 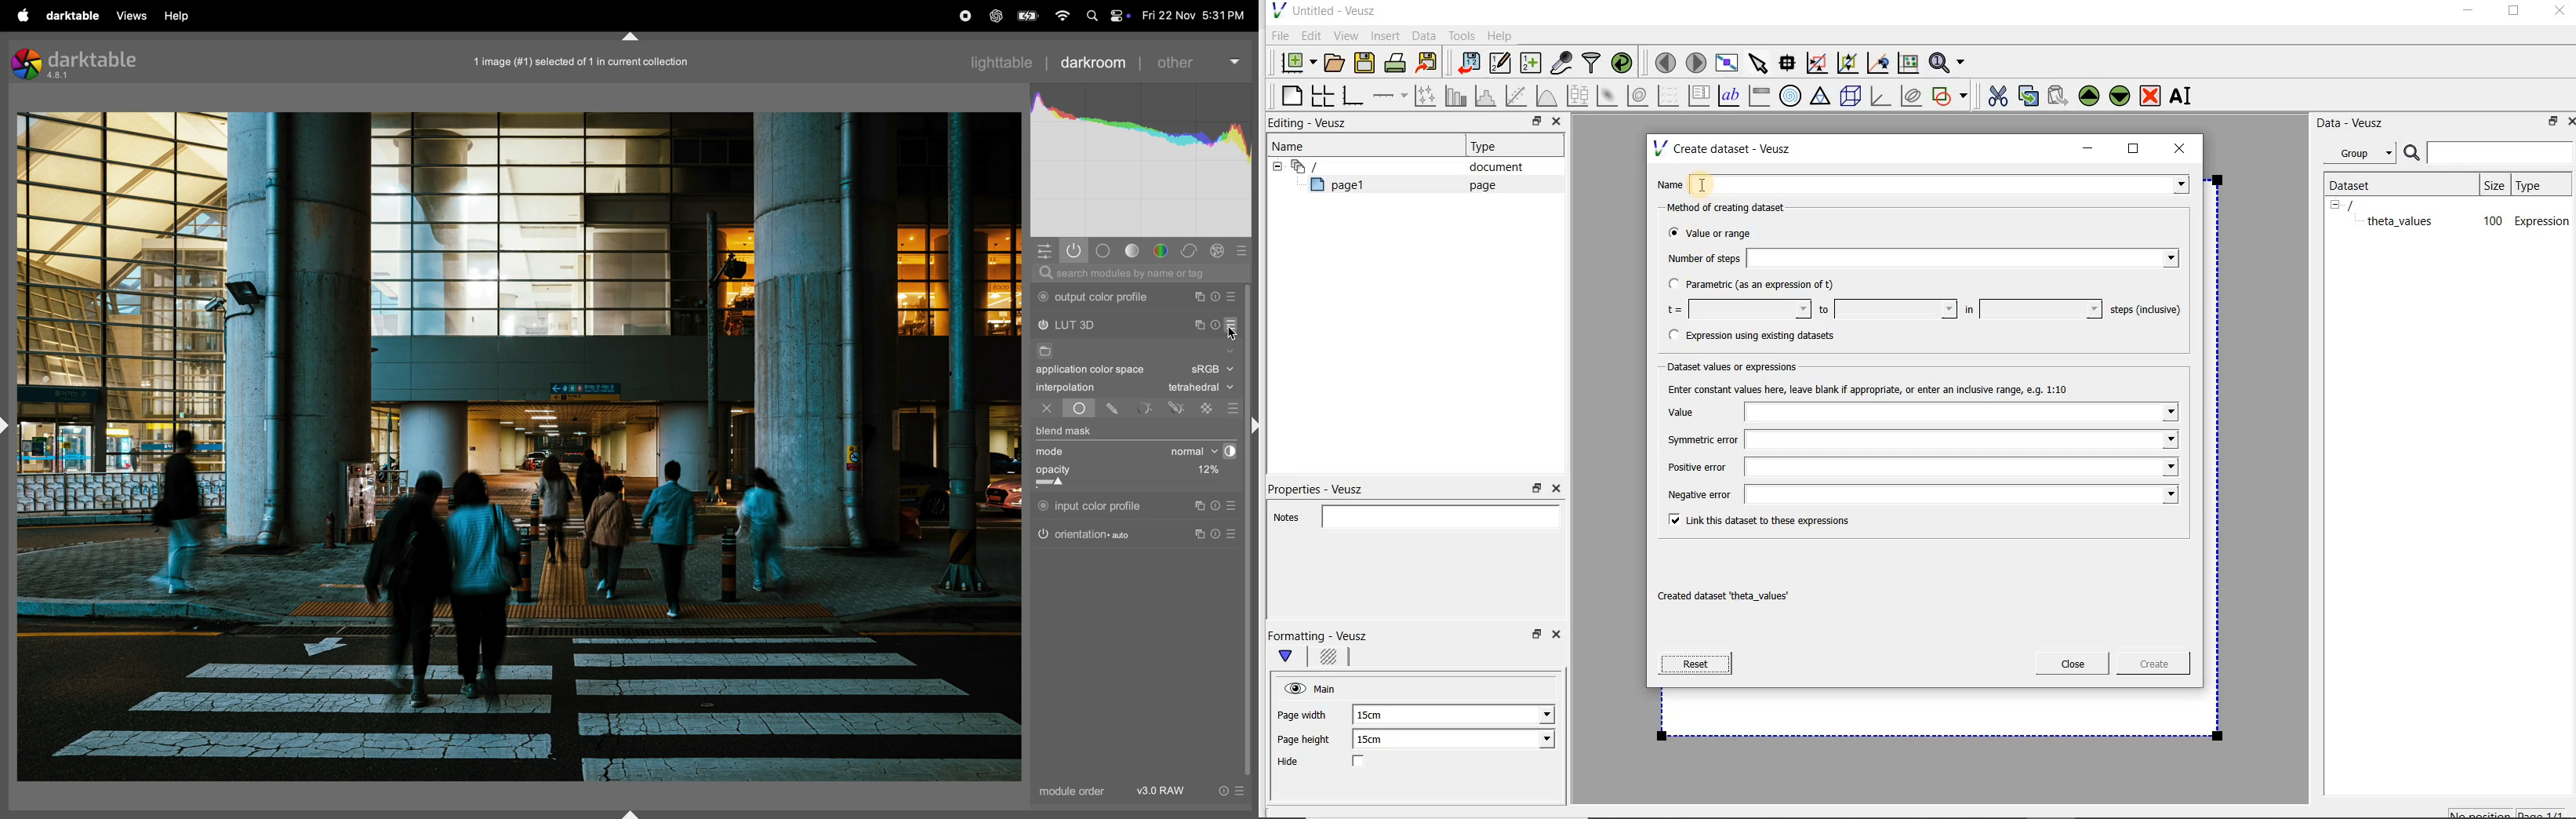 I want to click on No position, so click(x=2482, y=812).